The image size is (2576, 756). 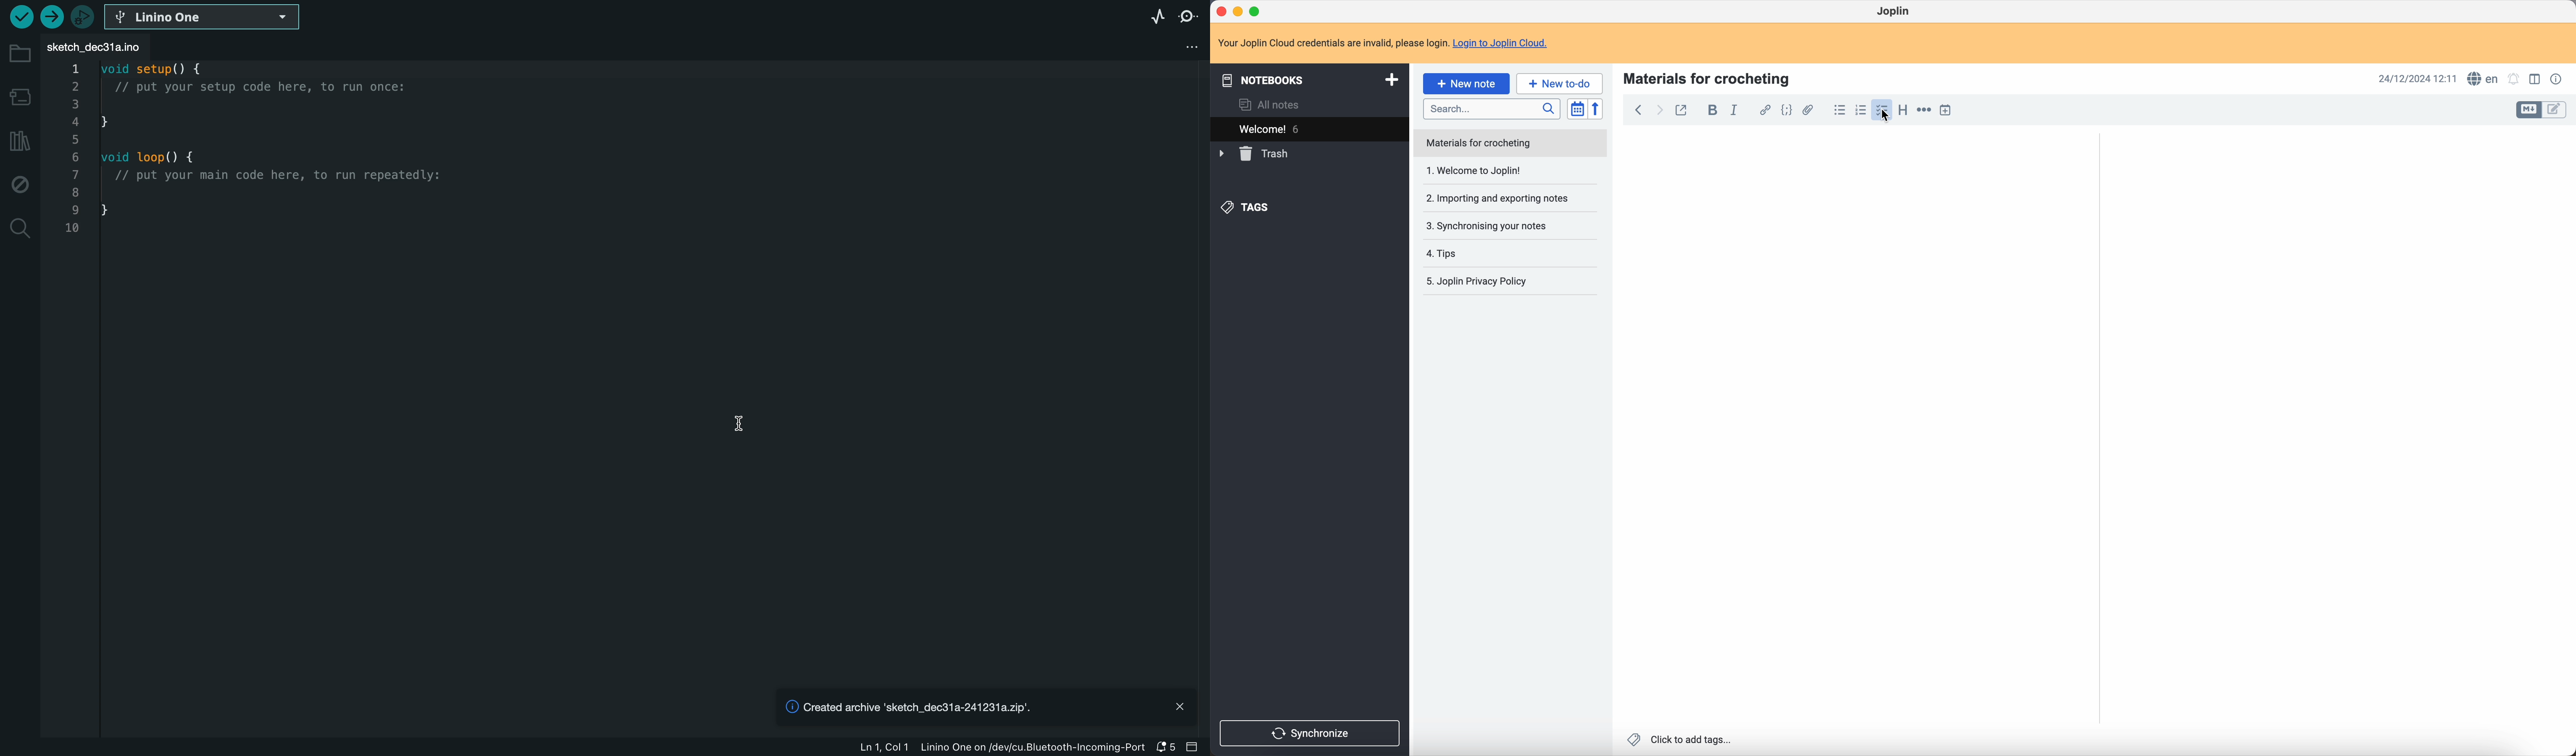 I want to click on click on new note, so click(x=1467, y=83).